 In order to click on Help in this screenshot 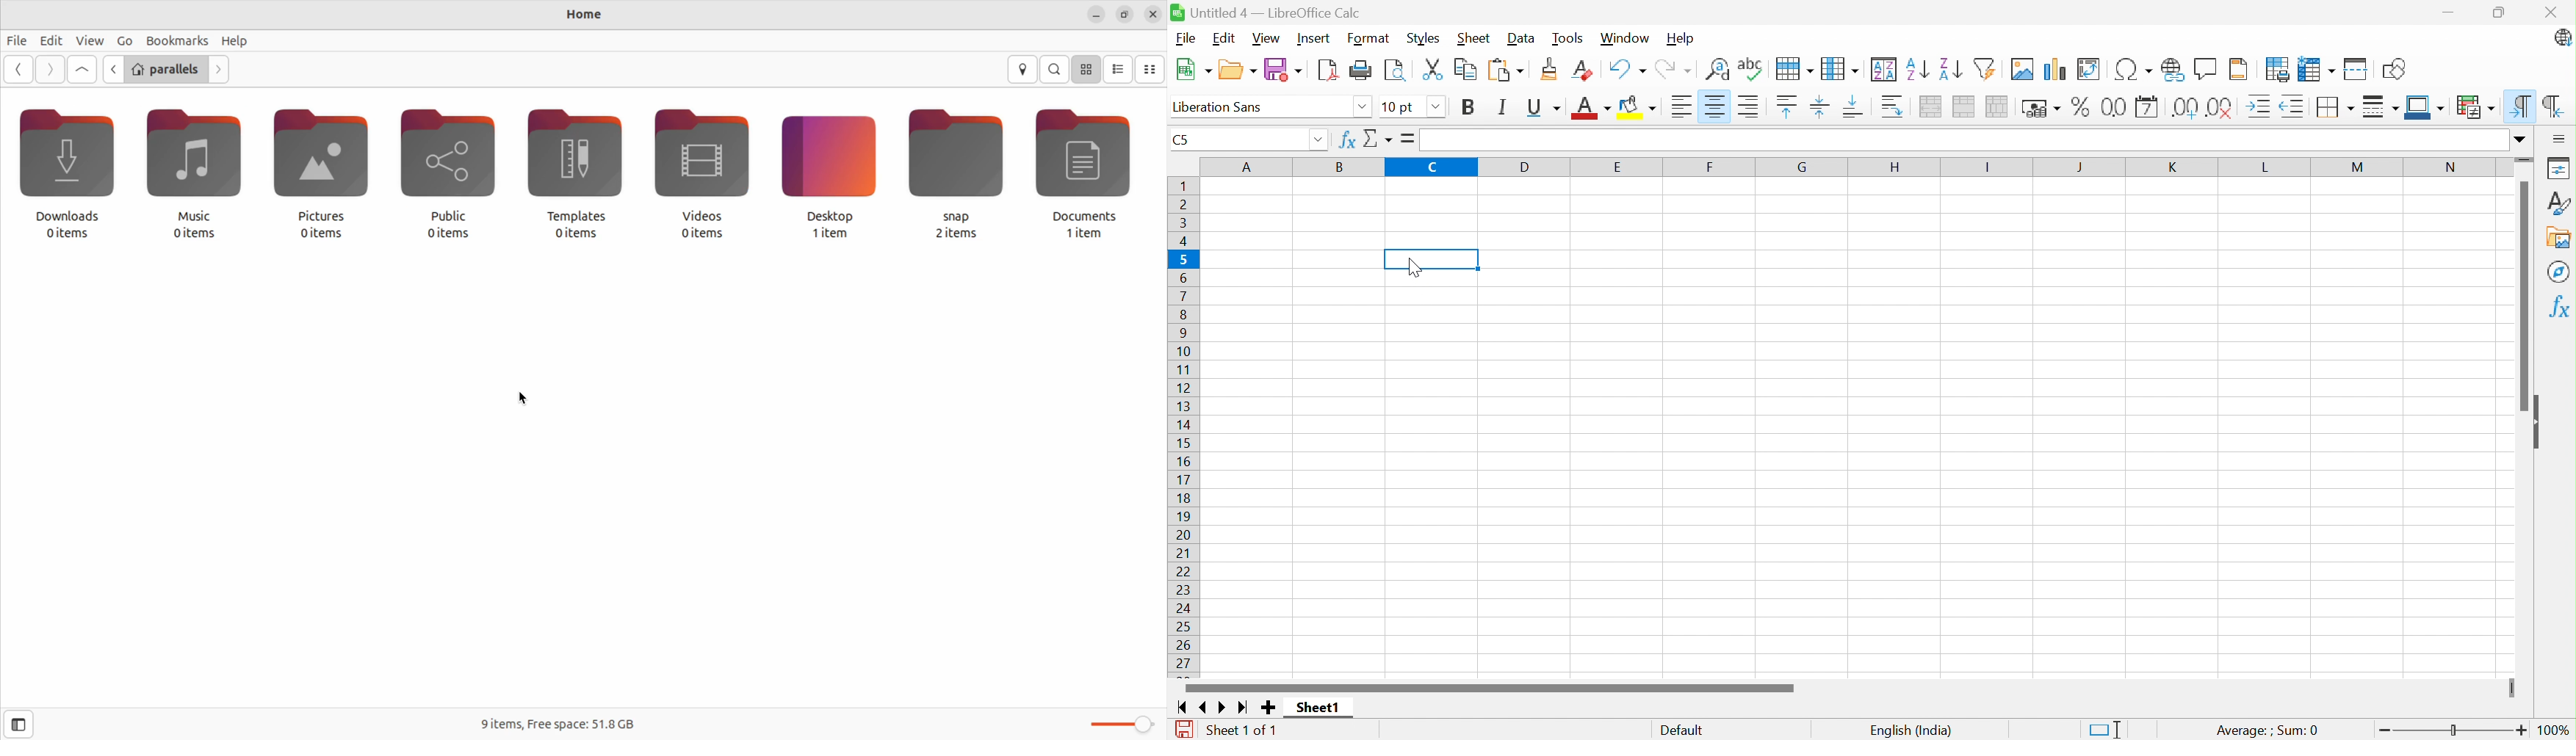, I will do `click(1682, 39)`.